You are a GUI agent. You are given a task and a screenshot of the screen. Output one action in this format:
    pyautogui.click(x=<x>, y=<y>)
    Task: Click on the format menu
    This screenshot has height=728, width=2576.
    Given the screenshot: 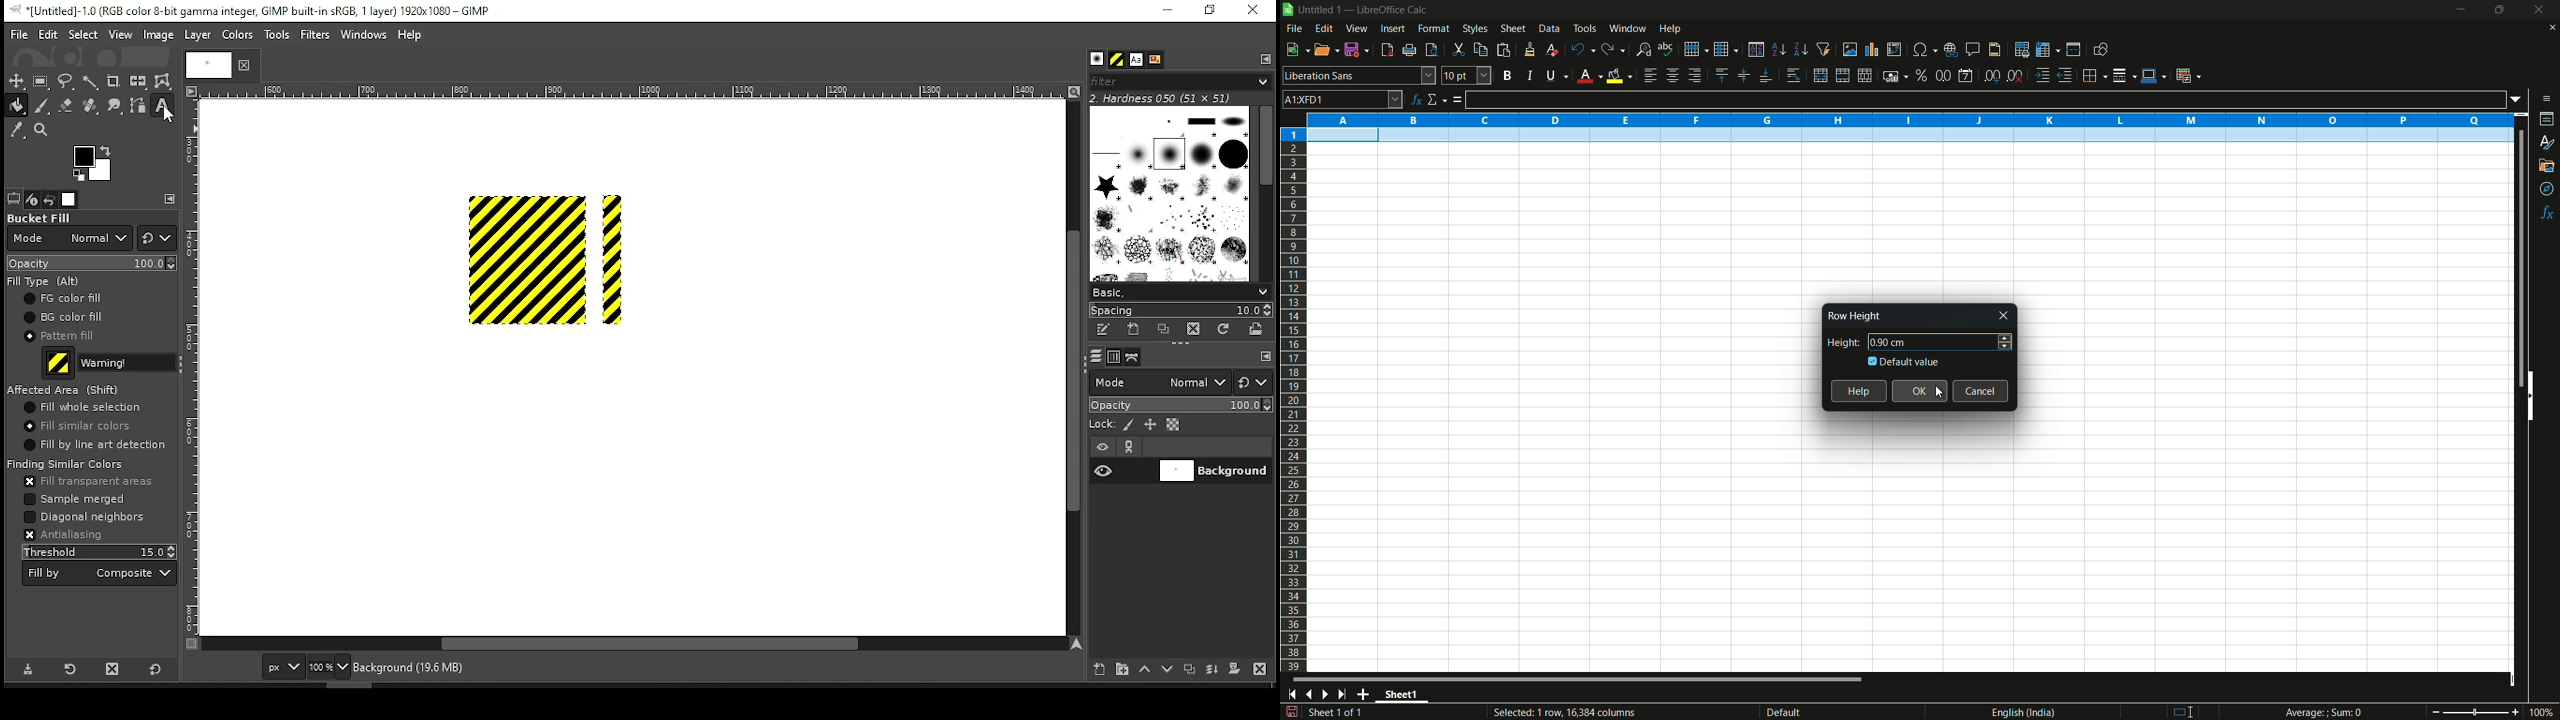 What is the action you would take?
    pyautogui.click(x=1434, y=29)
    